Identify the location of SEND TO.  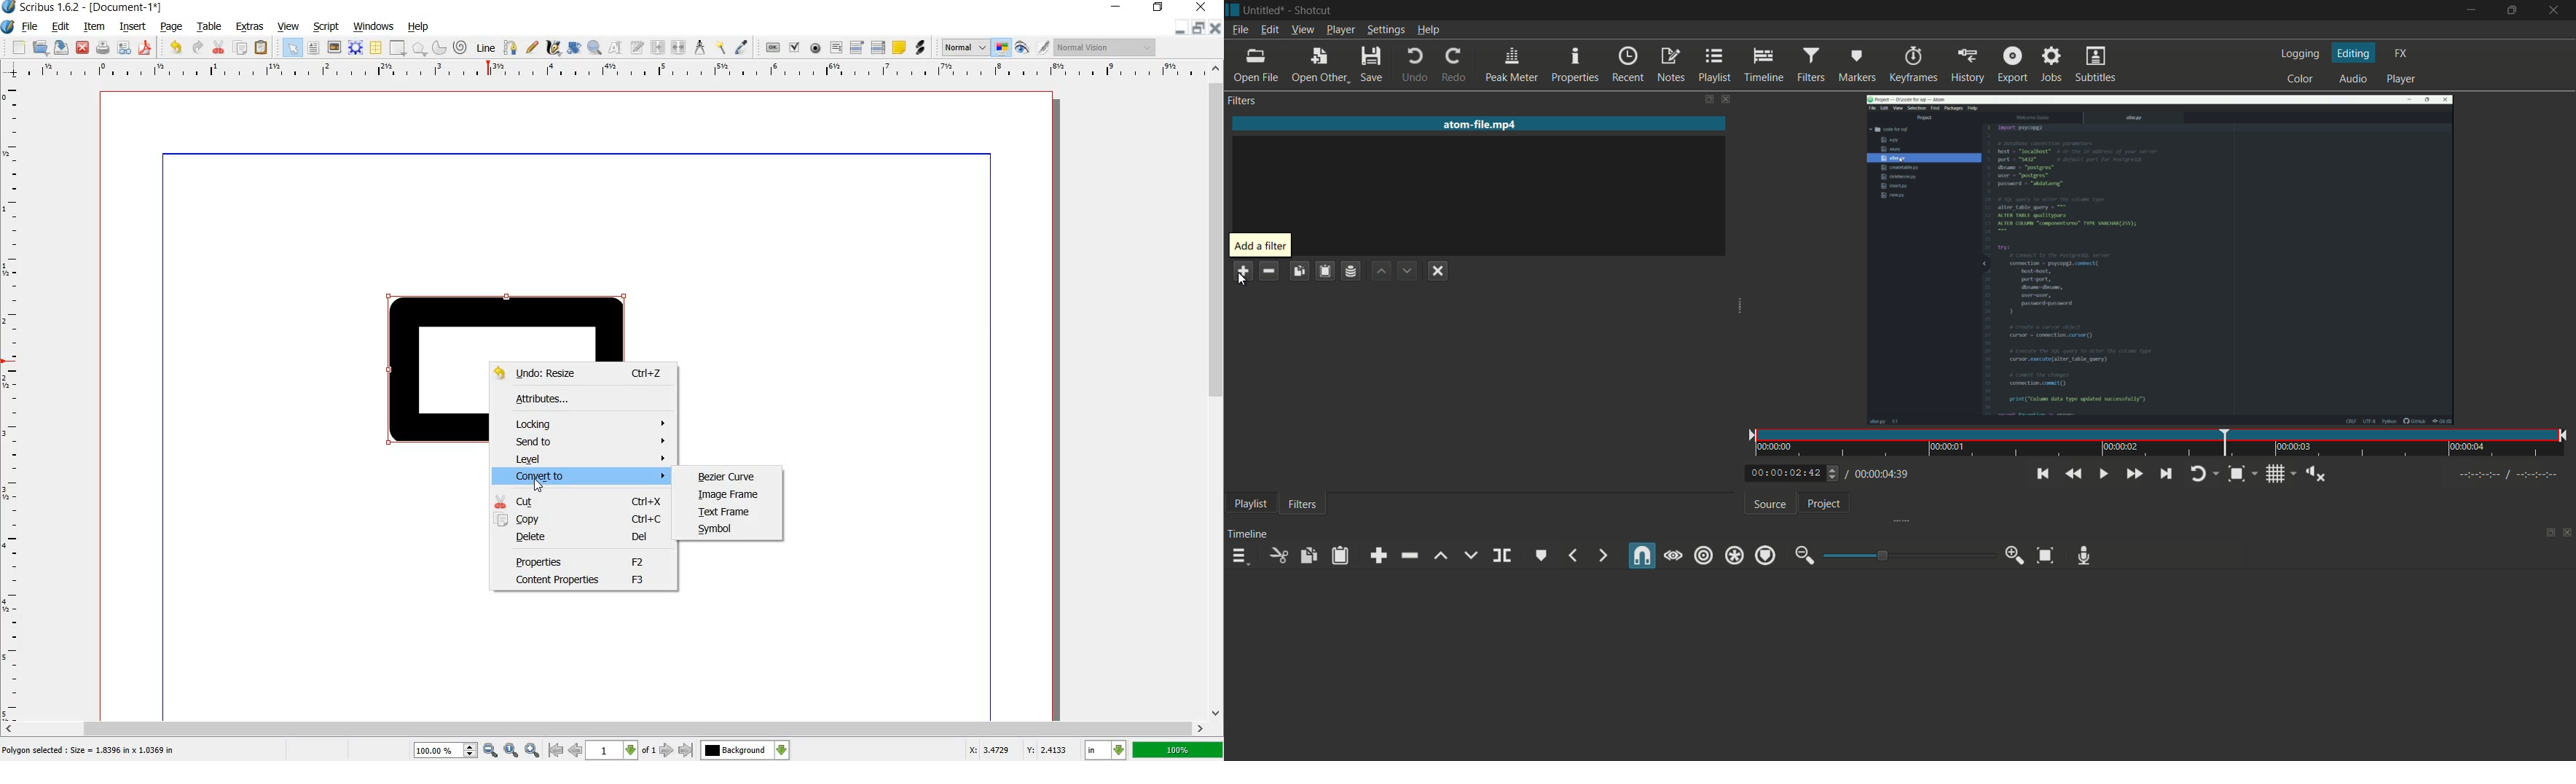
(592, 441).